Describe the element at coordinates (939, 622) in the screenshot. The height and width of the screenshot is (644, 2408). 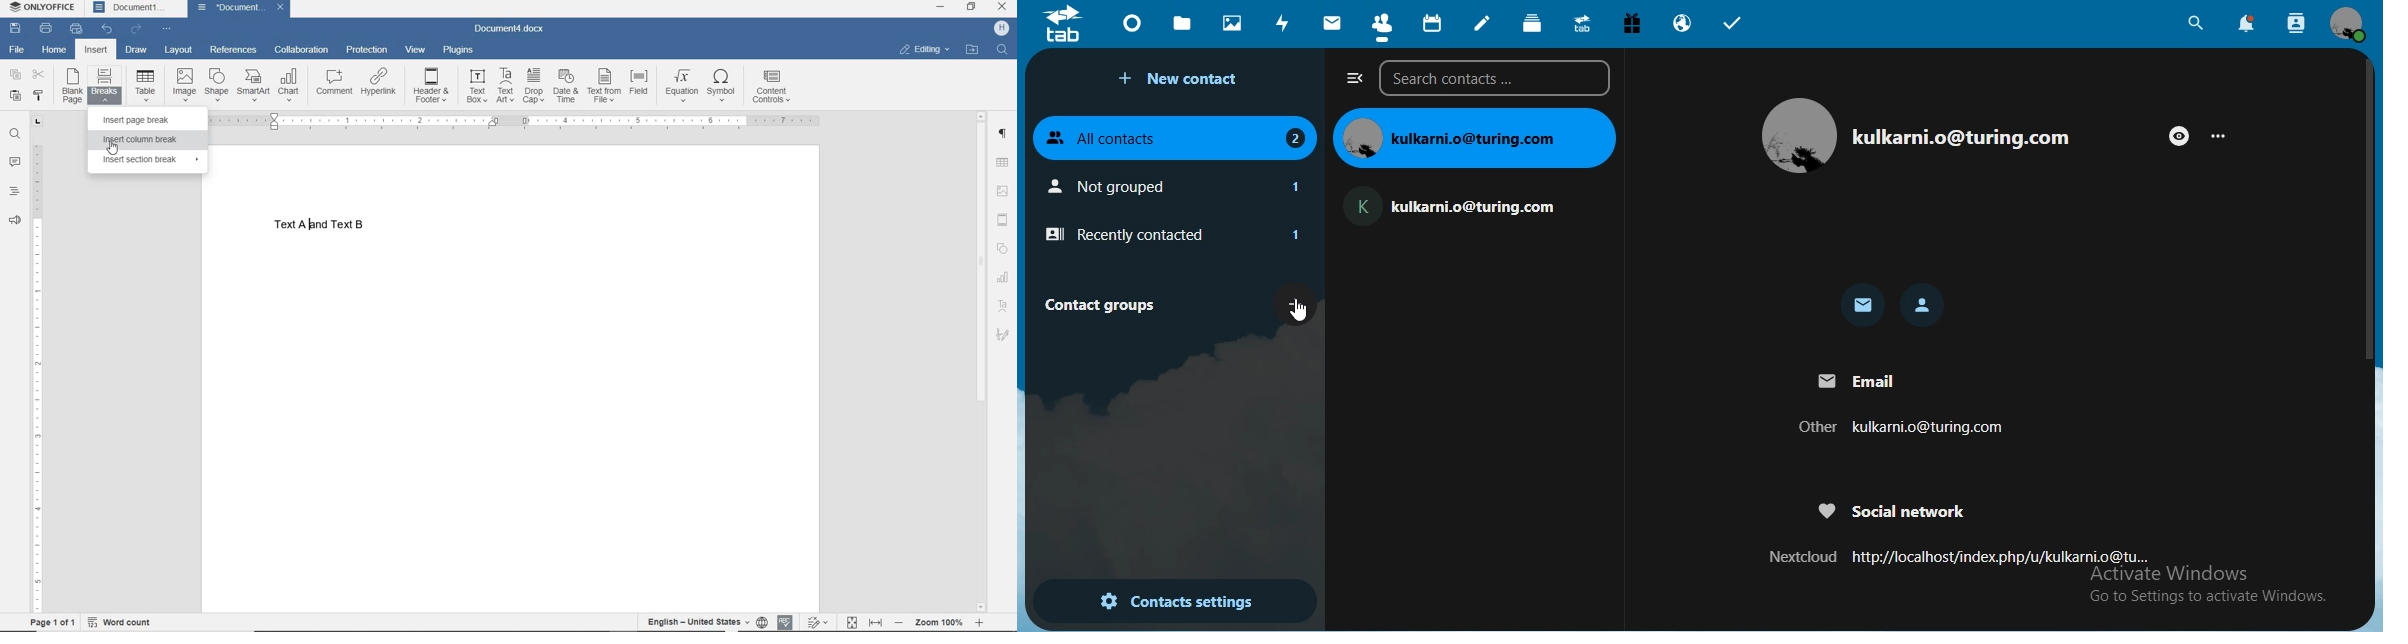
I see `ZOOM OUT` at that location.